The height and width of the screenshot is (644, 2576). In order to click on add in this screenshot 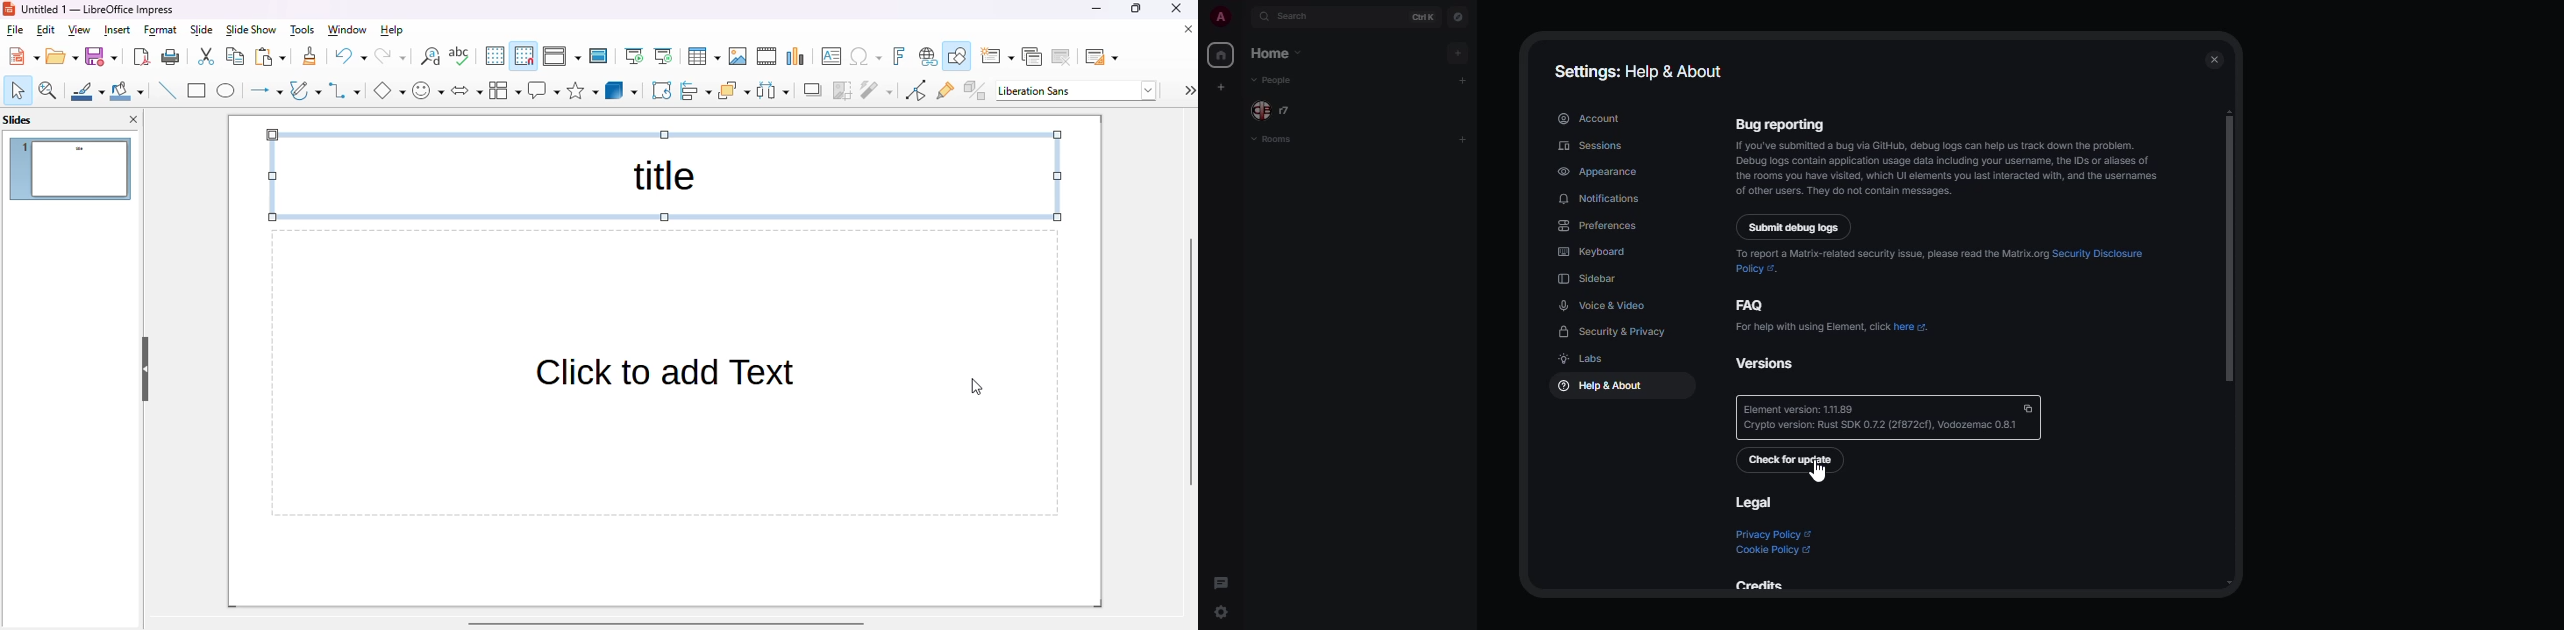, I will do `click(1462, 81)`.